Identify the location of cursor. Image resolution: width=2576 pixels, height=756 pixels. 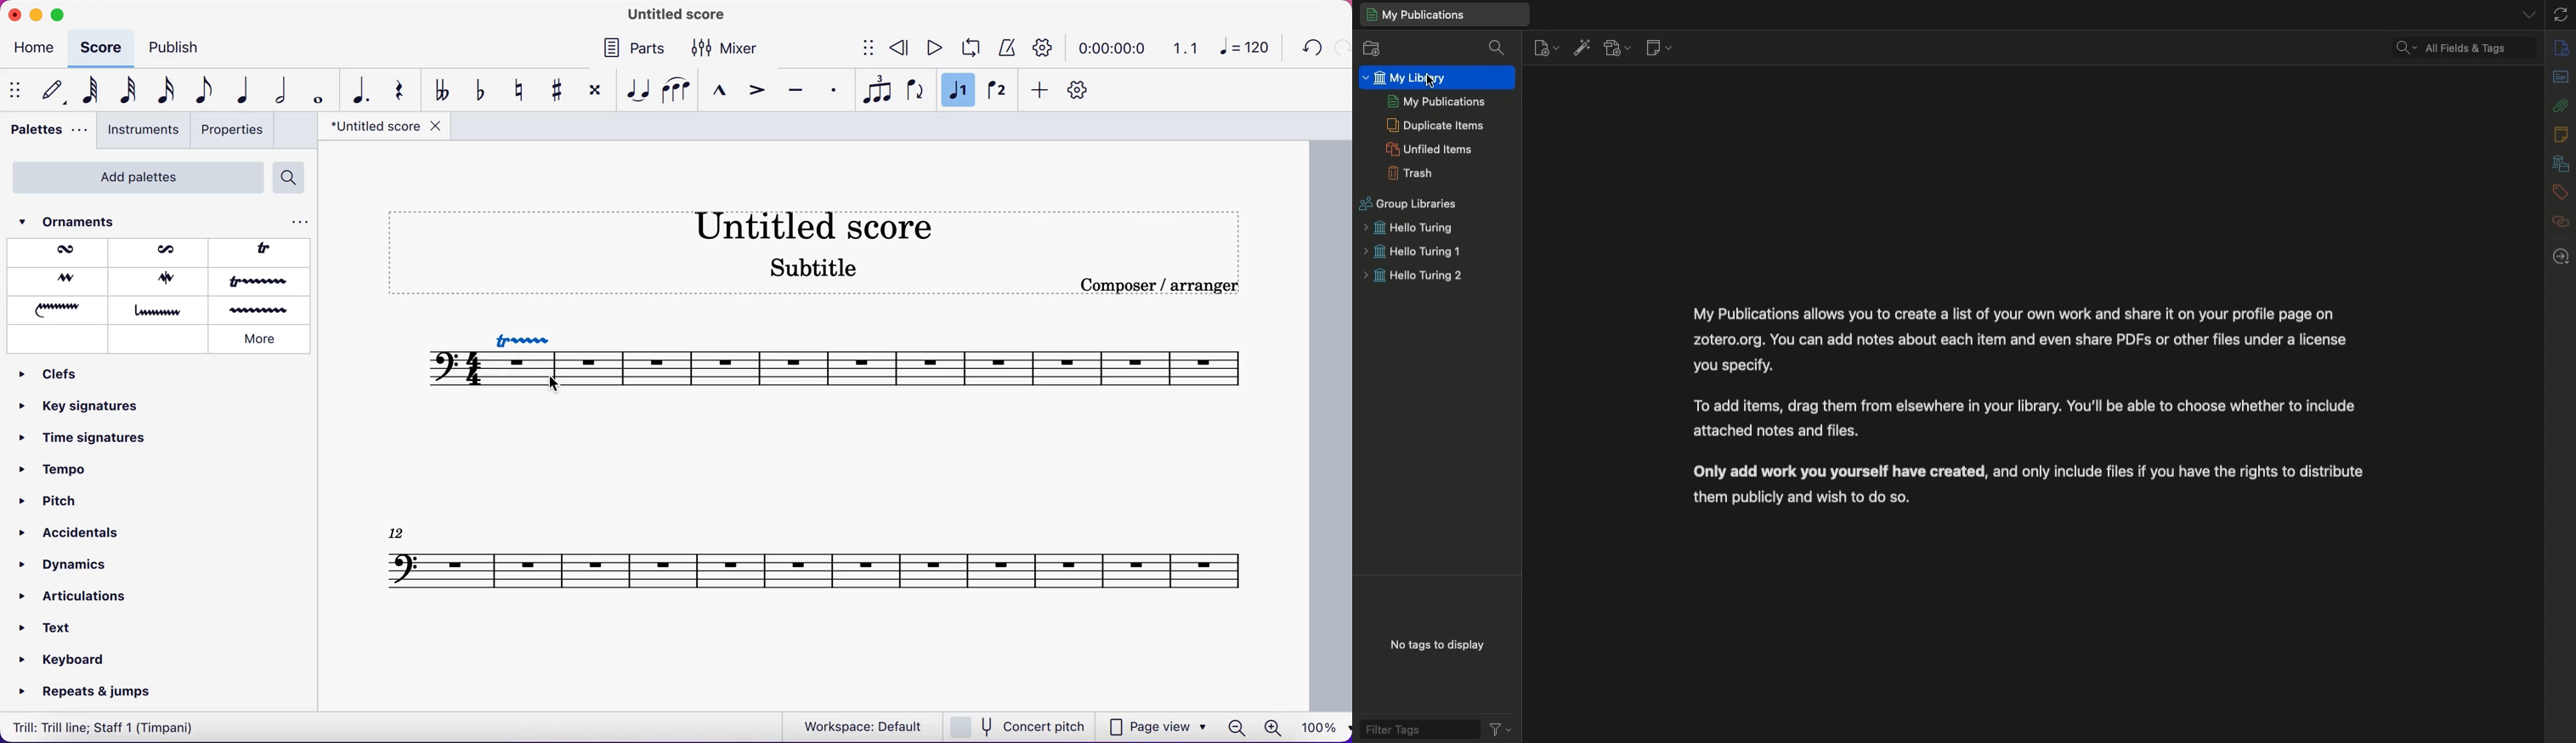
(1429, 80).